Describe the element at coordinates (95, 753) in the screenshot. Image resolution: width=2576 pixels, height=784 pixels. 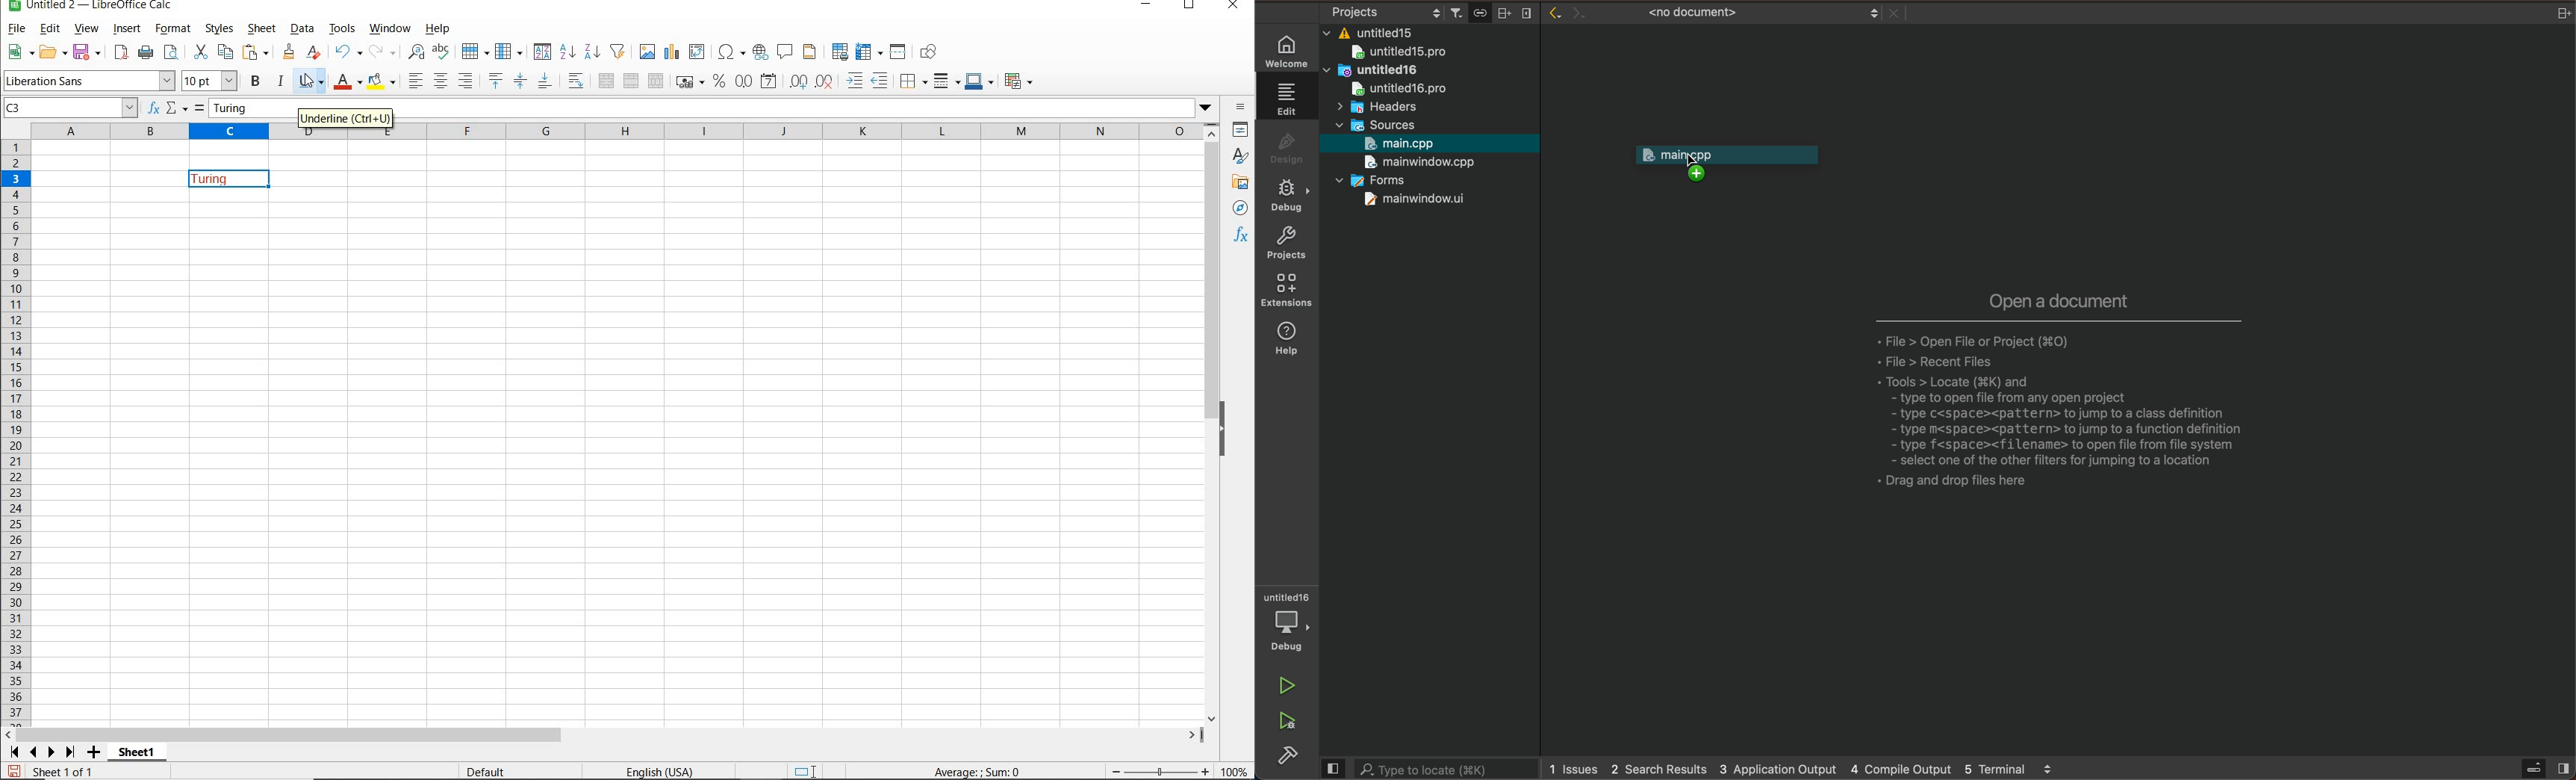
I see `ADD SHEET` at that location.